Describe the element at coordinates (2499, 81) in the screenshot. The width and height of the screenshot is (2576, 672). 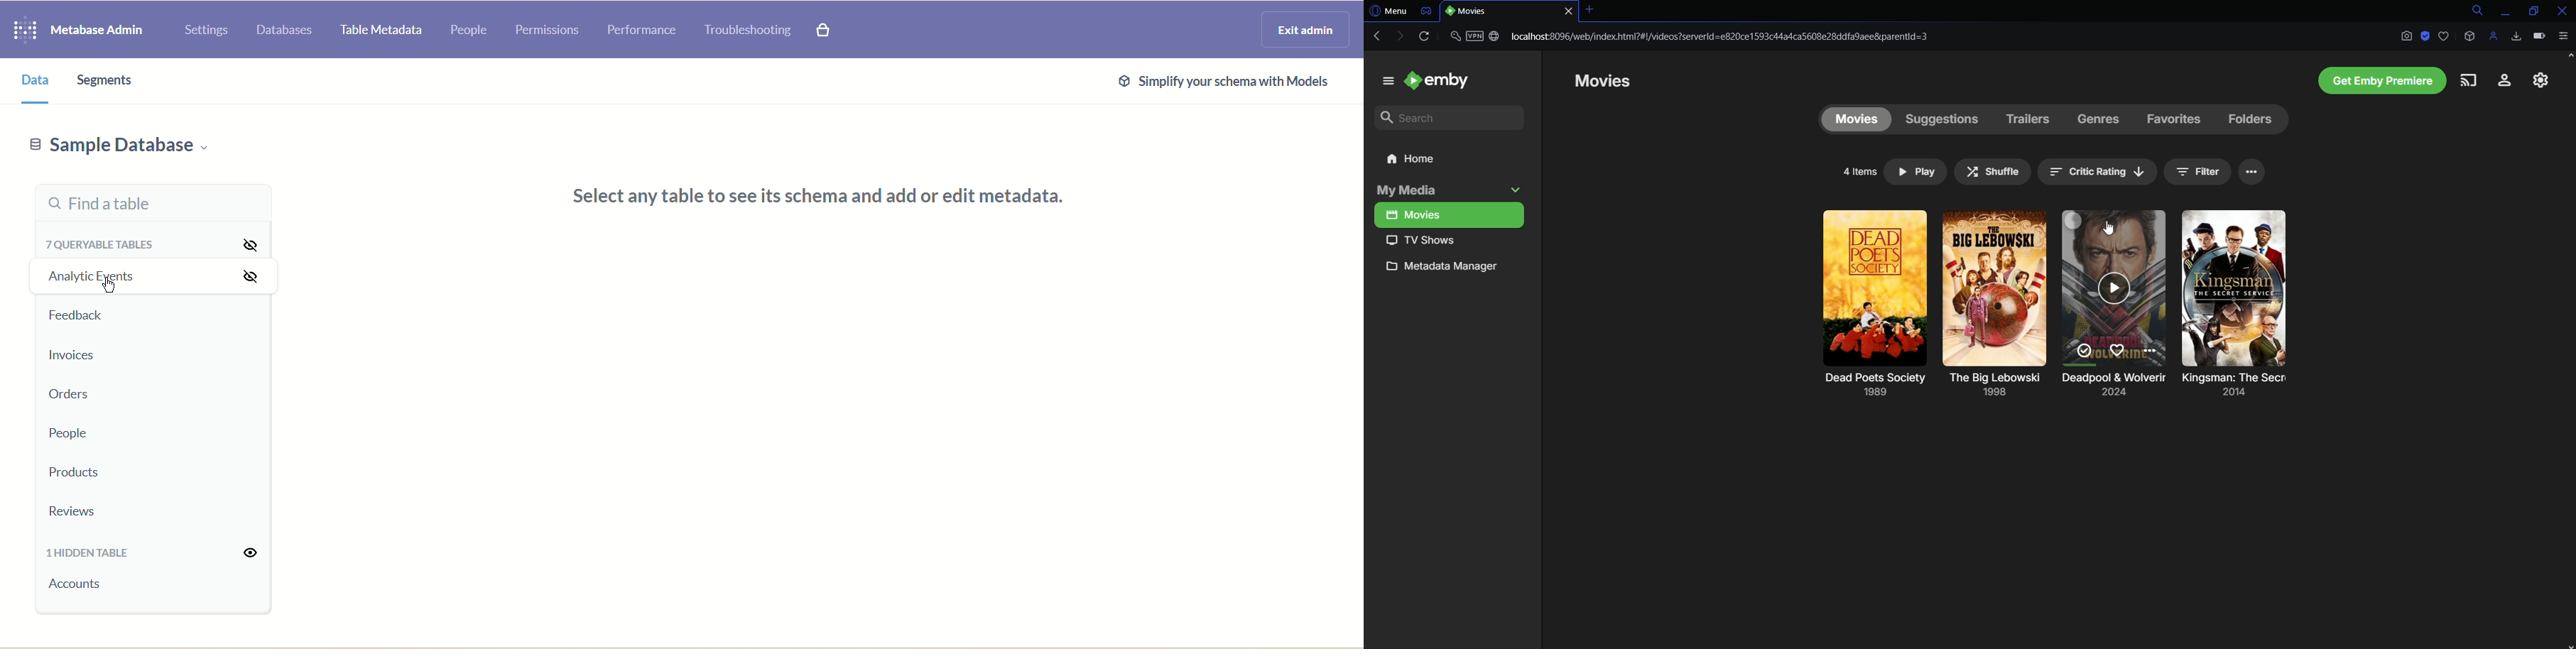
I see `Account` at that location.